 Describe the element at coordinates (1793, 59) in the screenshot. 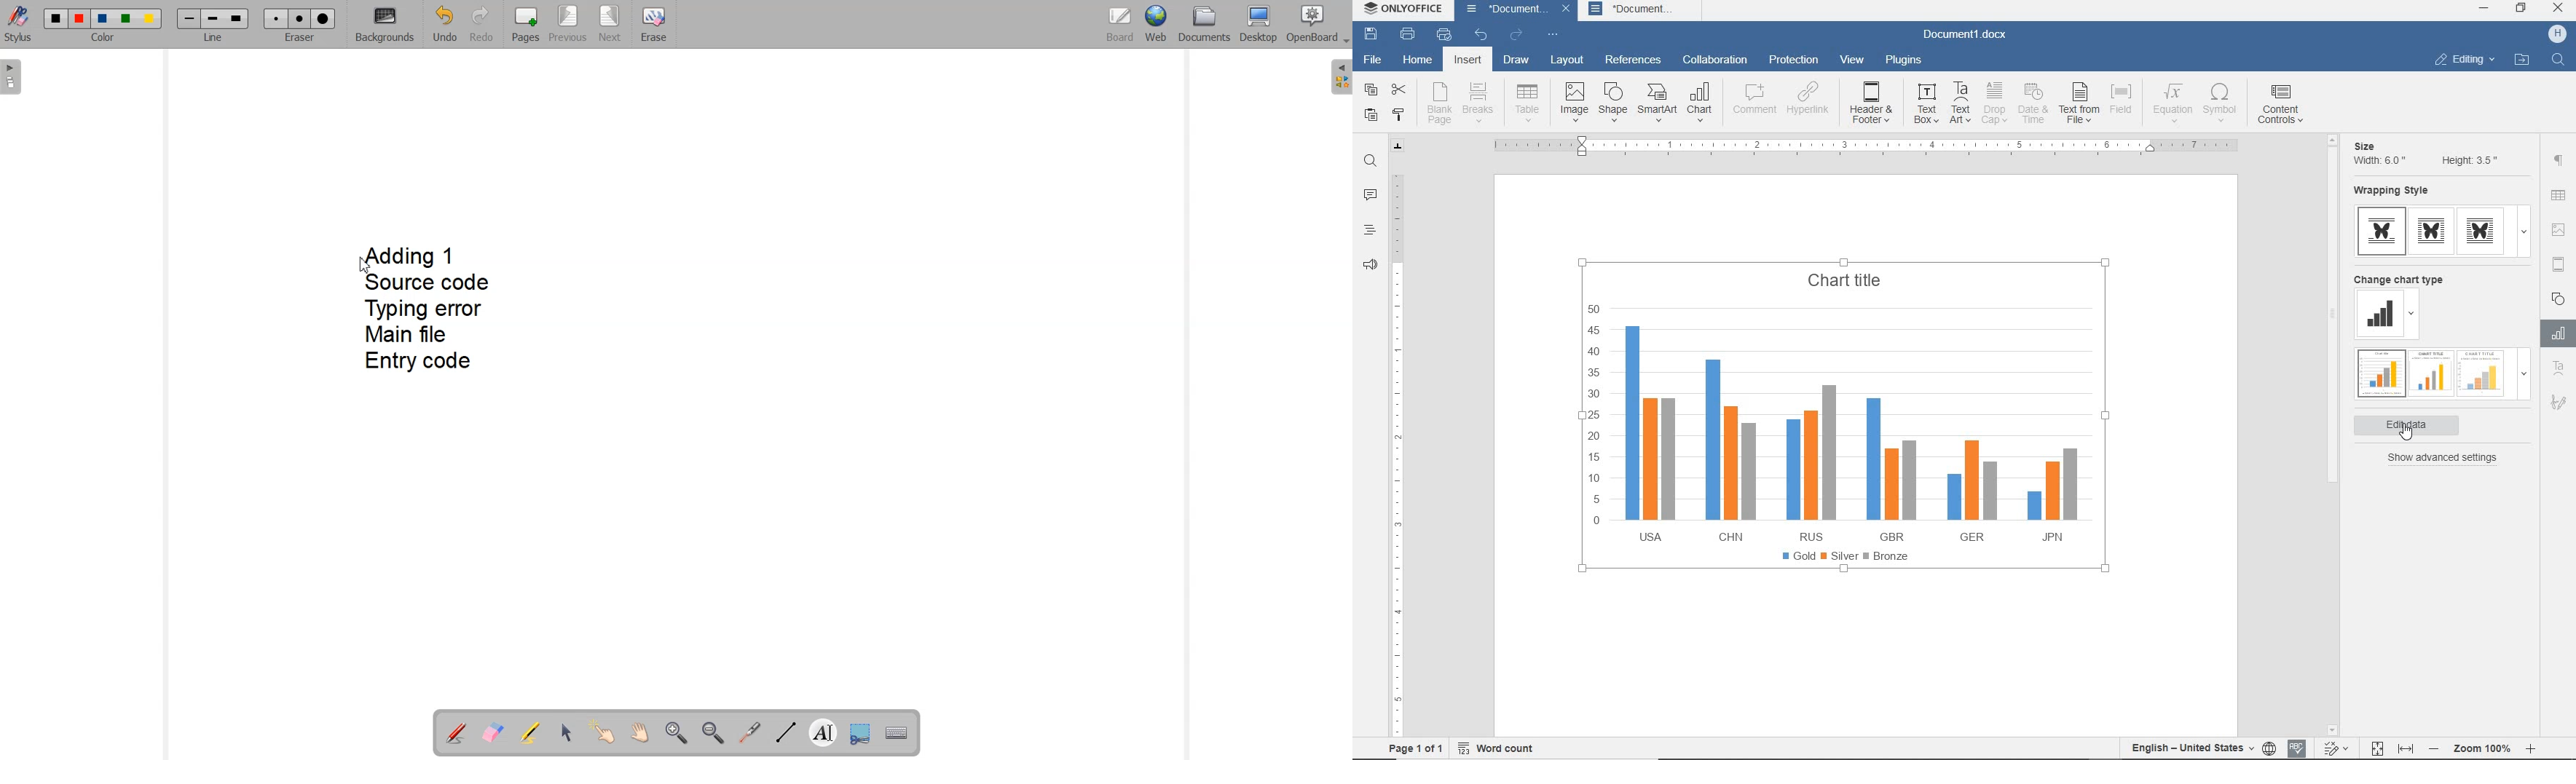

I see `protection` at that location.